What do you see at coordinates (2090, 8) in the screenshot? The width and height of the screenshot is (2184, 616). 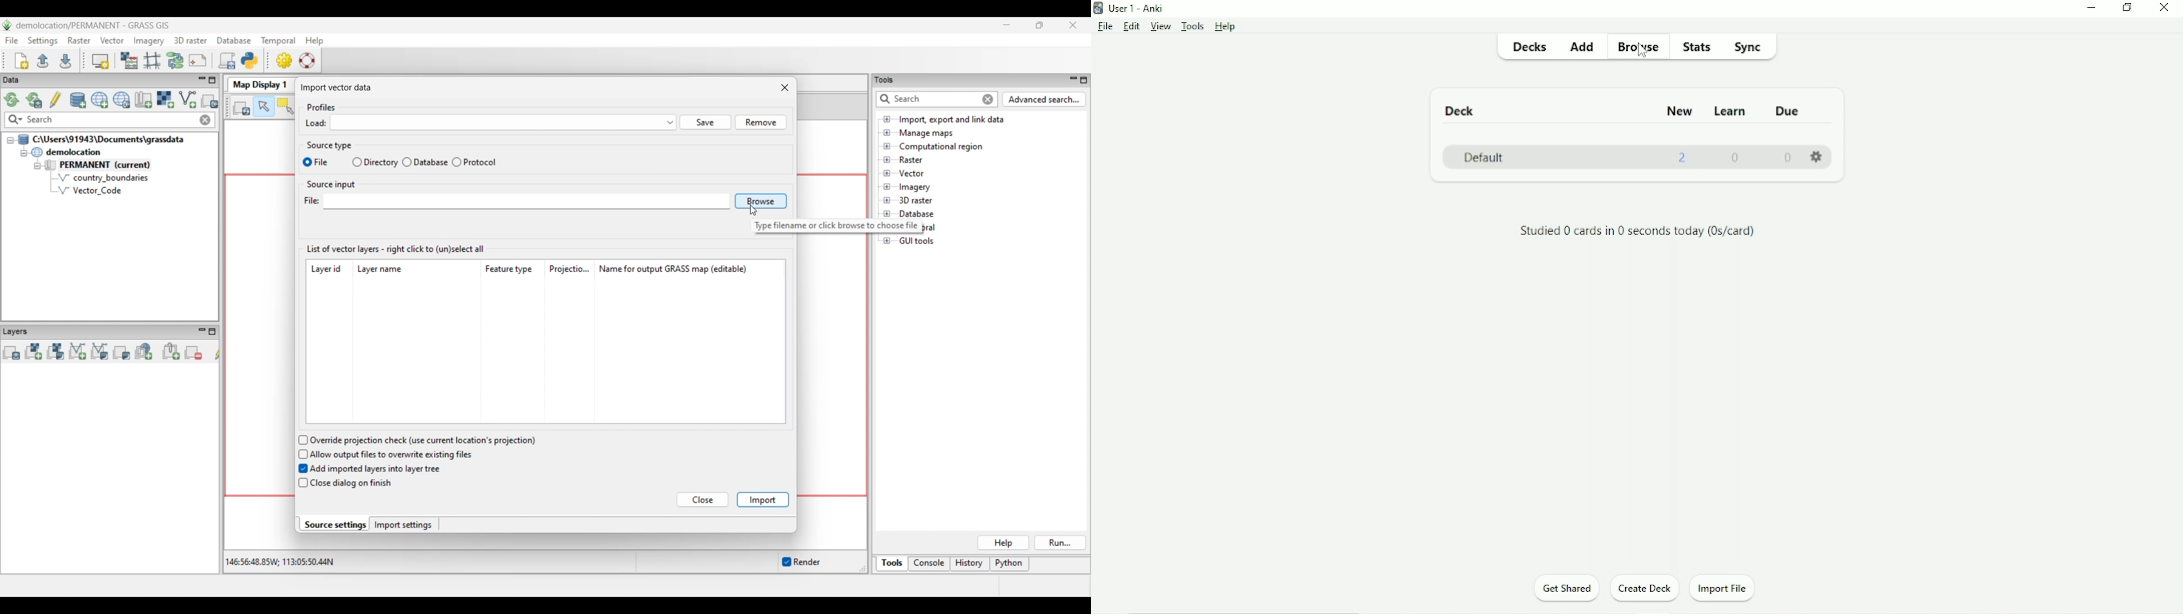 I see `Minimize` at bounding box center [2090, 8].